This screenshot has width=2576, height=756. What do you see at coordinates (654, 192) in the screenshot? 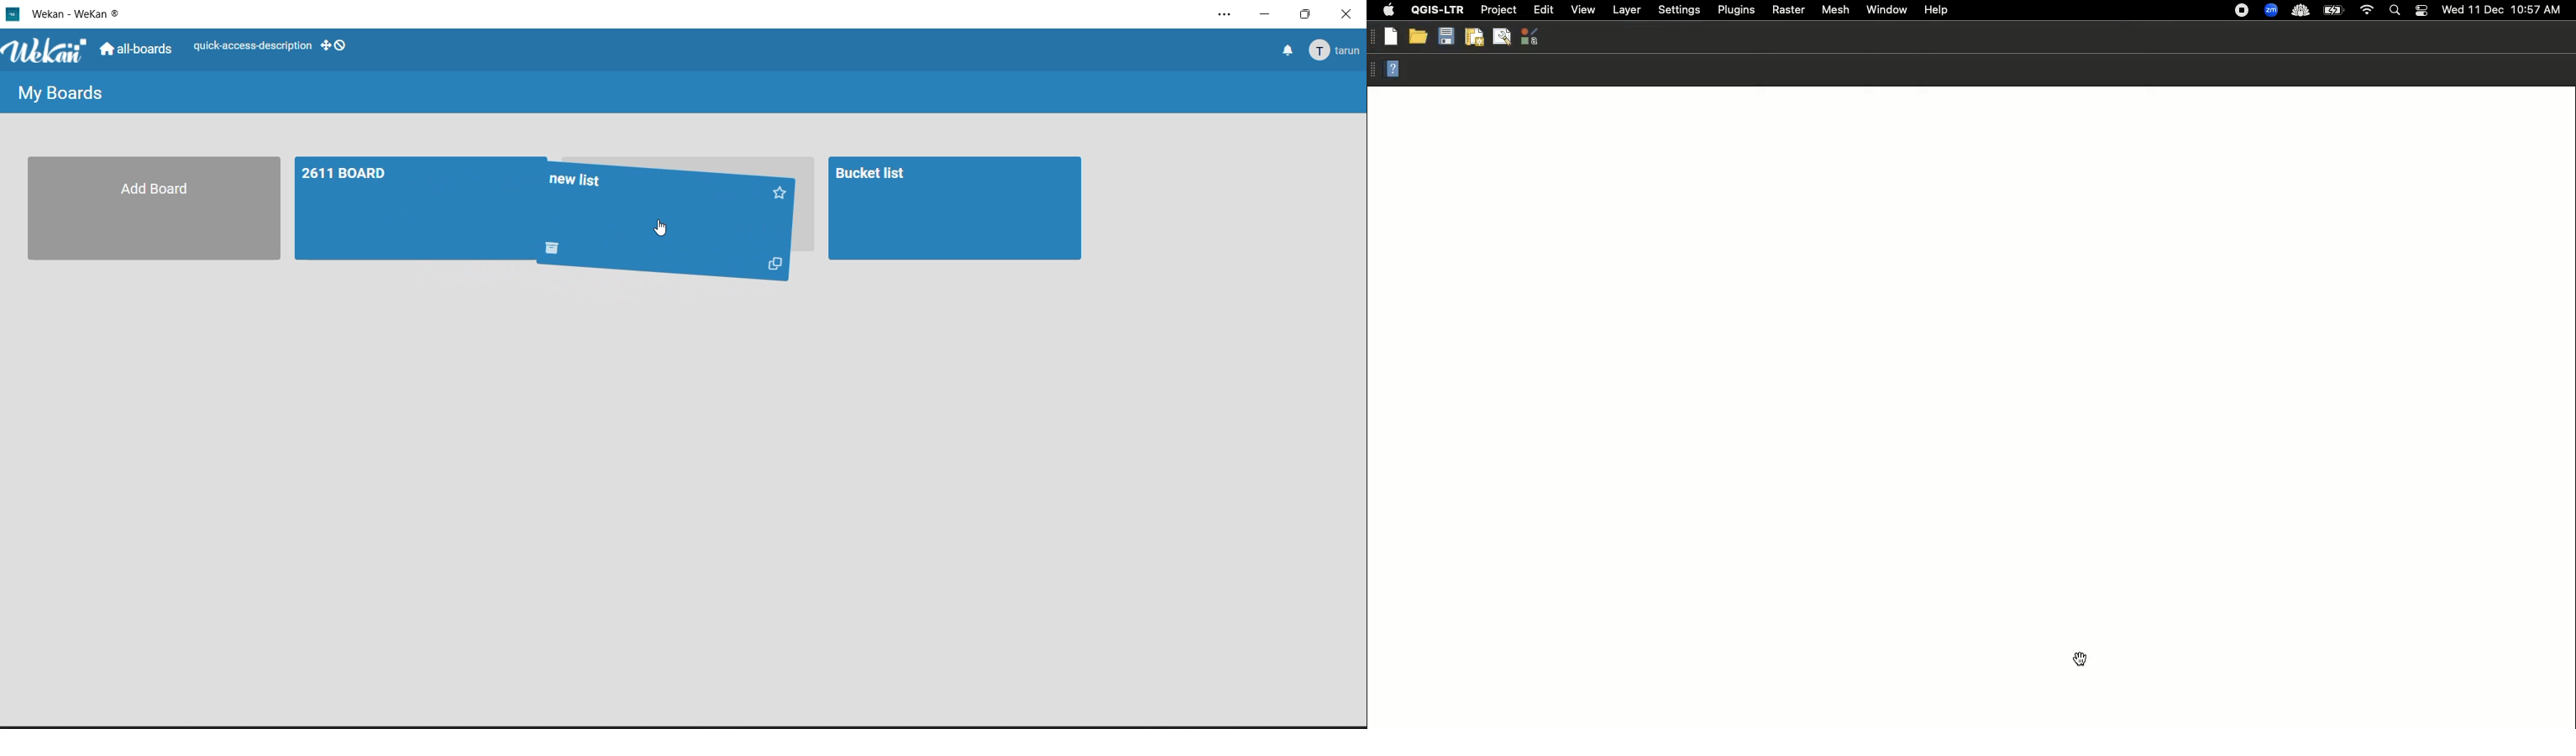
I see `new list` at bounding box center [654, 192].